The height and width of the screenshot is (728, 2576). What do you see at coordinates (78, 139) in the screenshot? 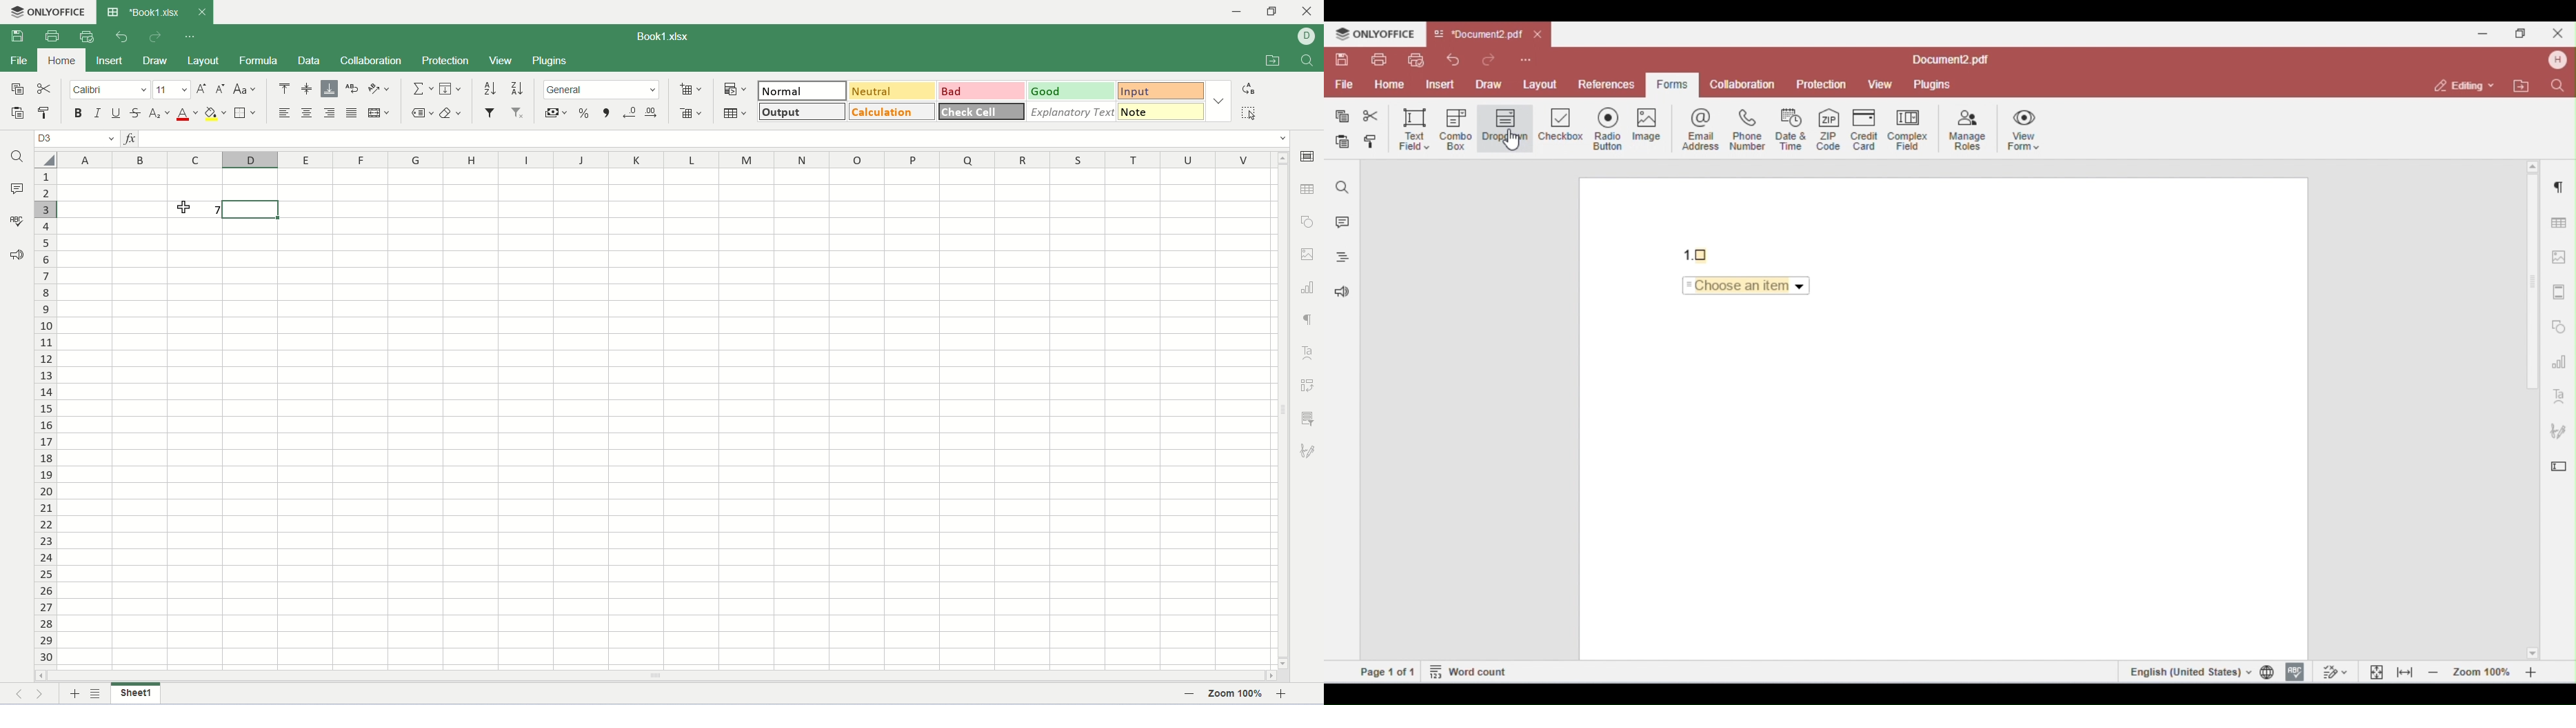
I see `cell name` at bounding box center [78, 139].